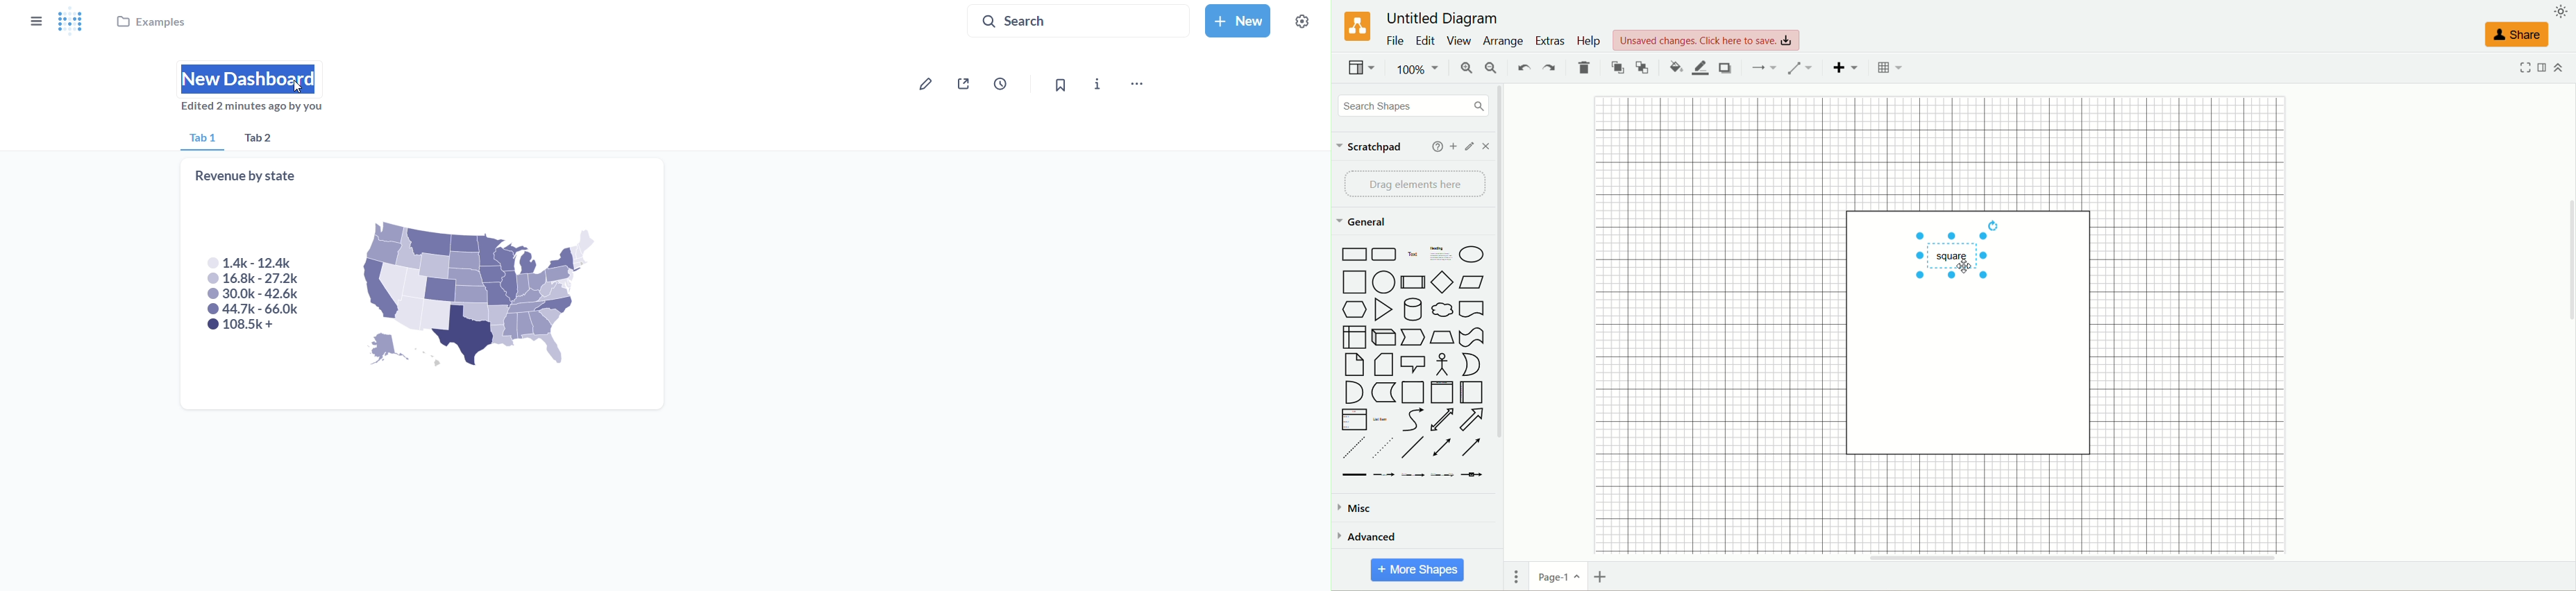 This screenshot has height=616, width=2576. I want to click on edit, so click(1470, 146).